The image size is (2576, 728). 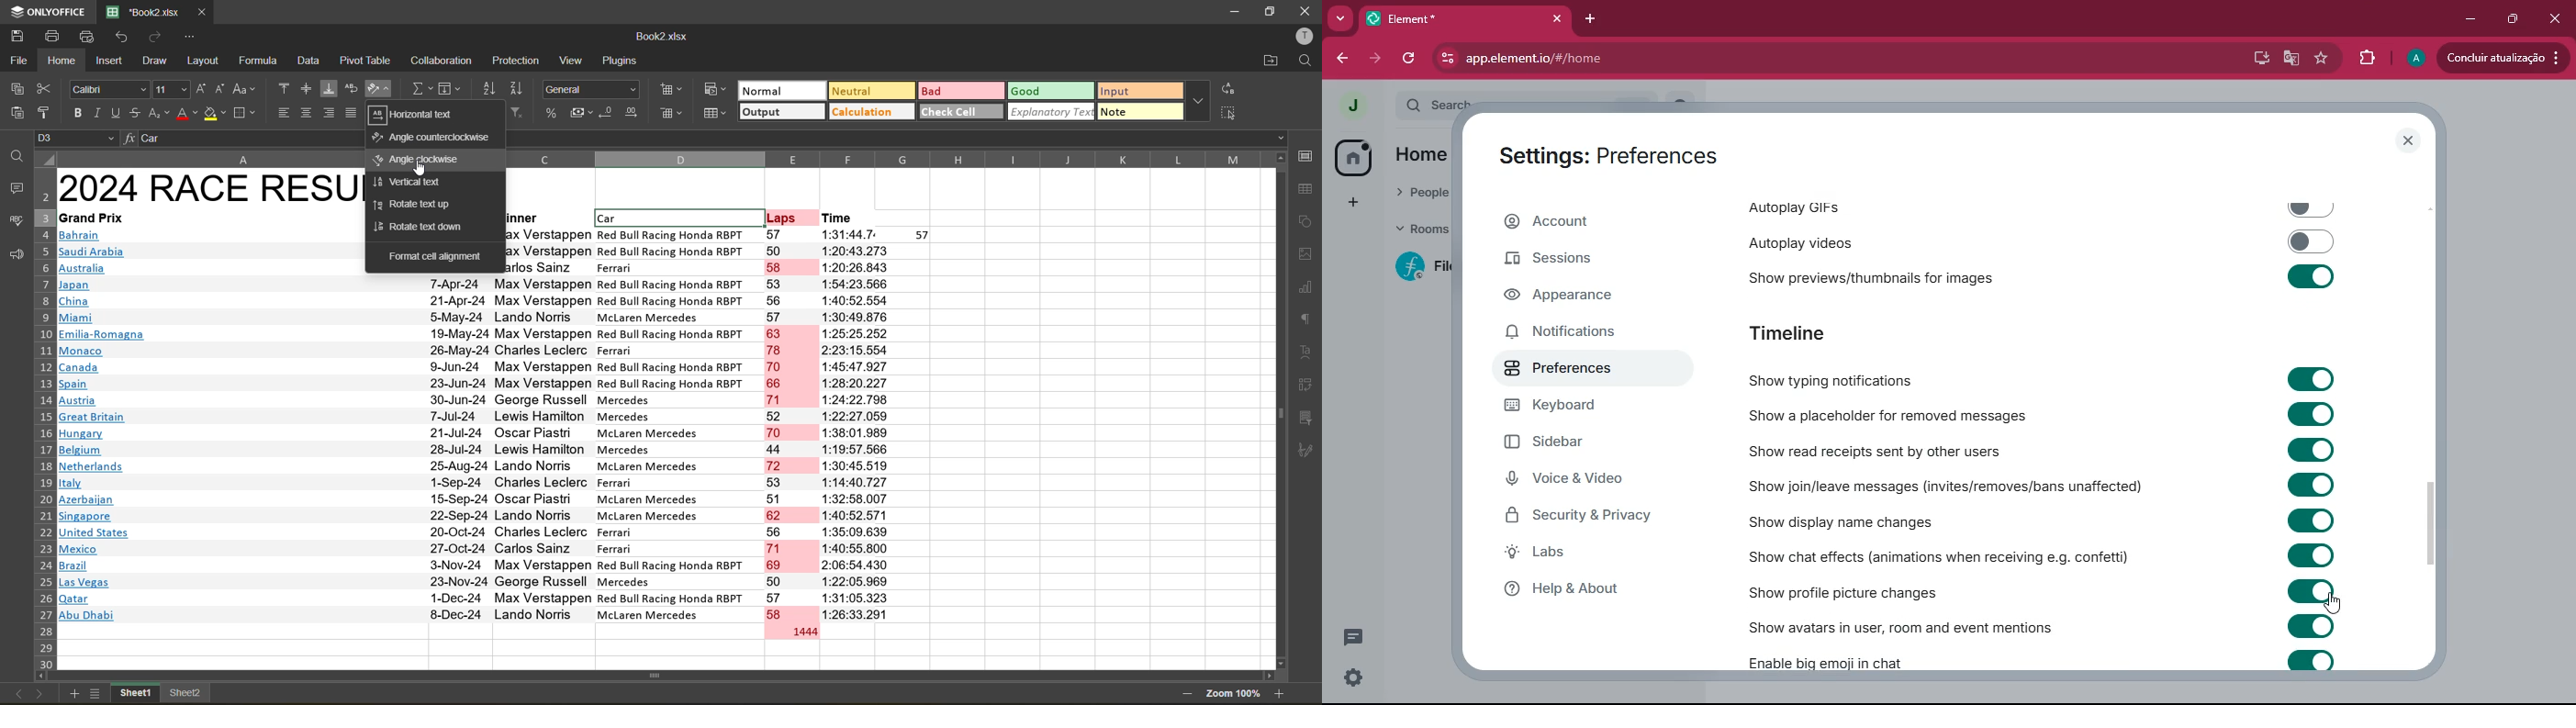 I want to click on add tab, so click(x=1593, y=19).